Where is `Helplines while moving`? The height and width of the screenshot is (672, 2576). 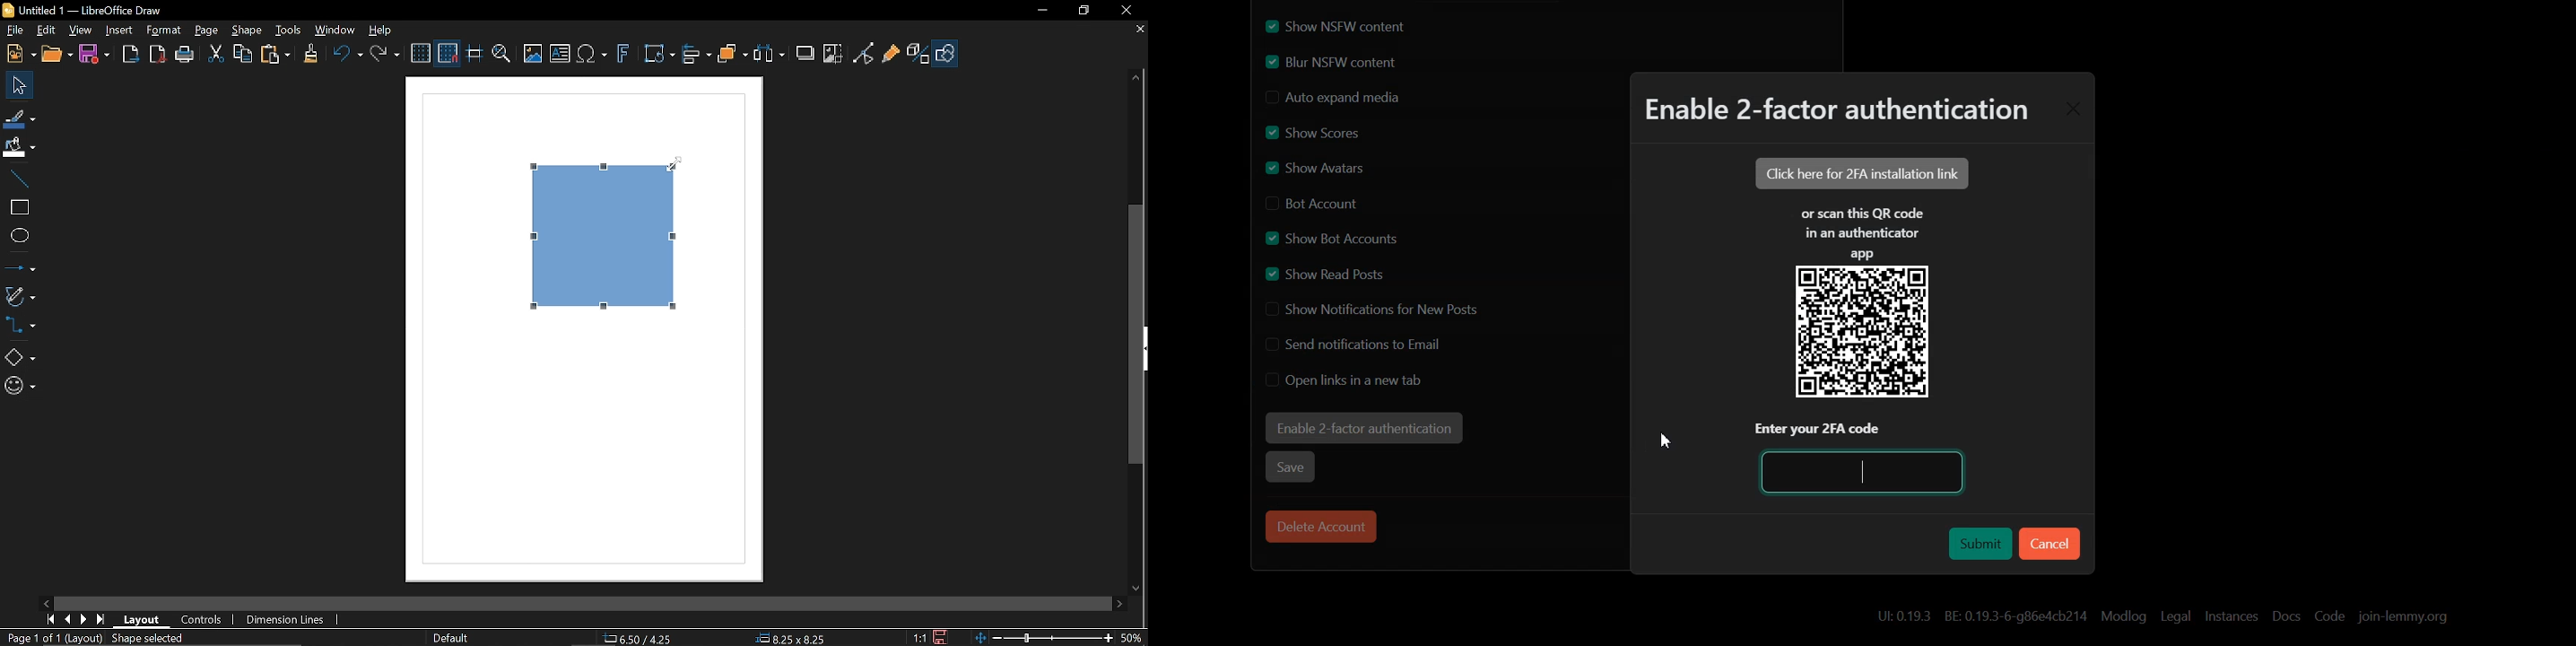 Helplines while moving is located at coordinates (474, 55).